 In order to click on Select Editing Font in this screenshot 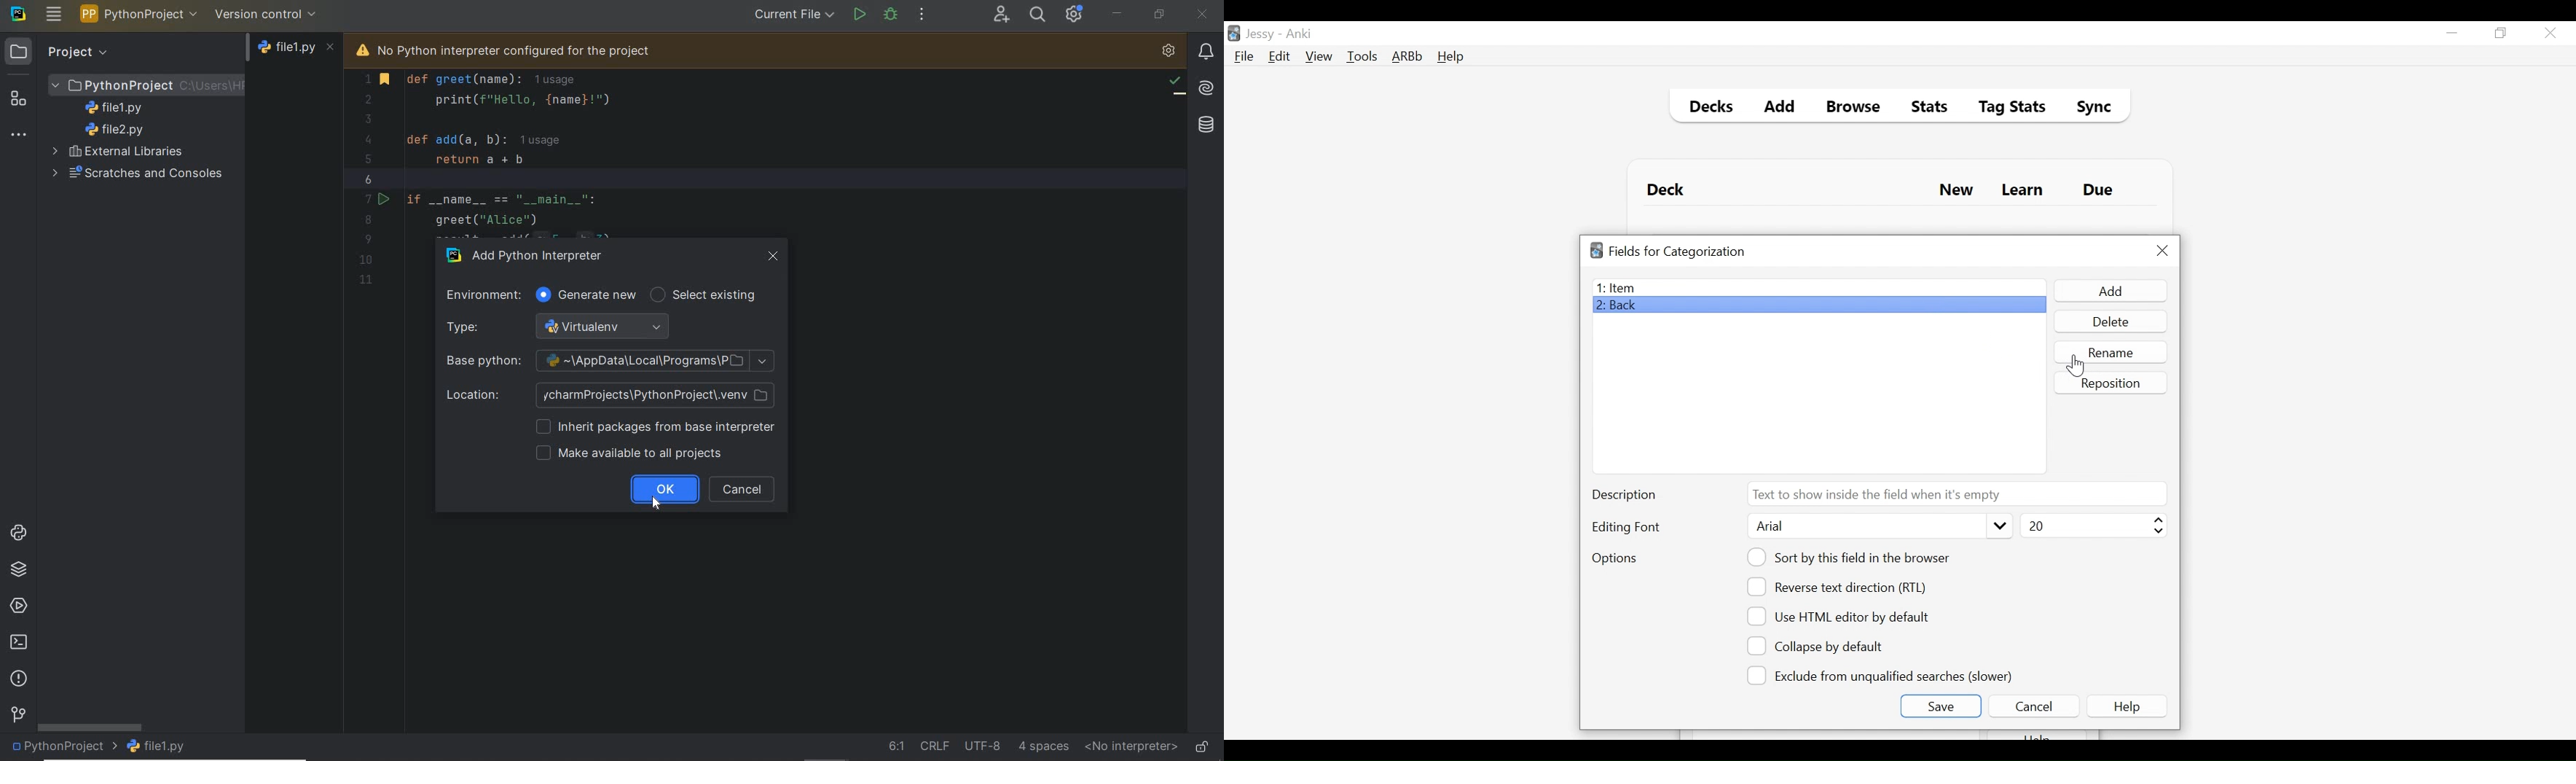, I will do `click(1878, 526)`.